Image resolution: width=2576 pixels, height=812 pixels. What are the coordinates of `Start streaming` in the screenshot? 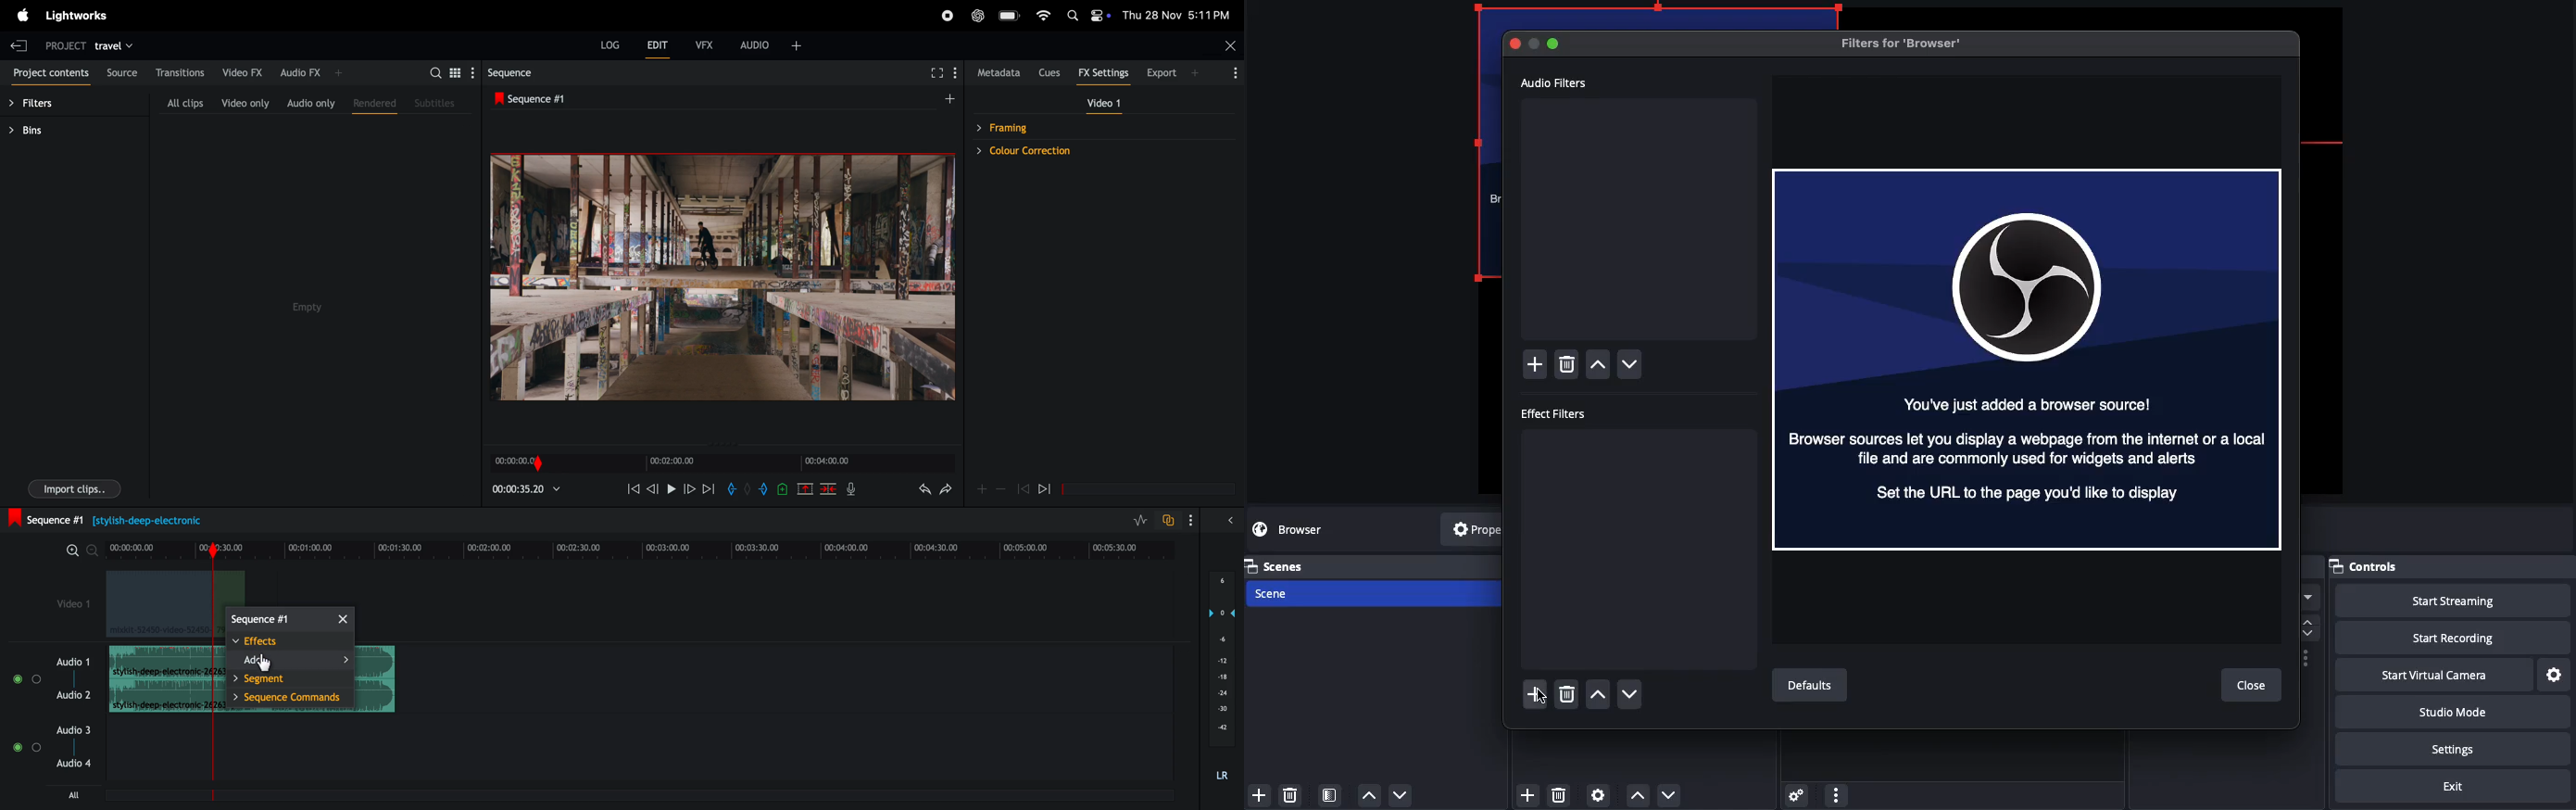 It's located at (2444, 601).